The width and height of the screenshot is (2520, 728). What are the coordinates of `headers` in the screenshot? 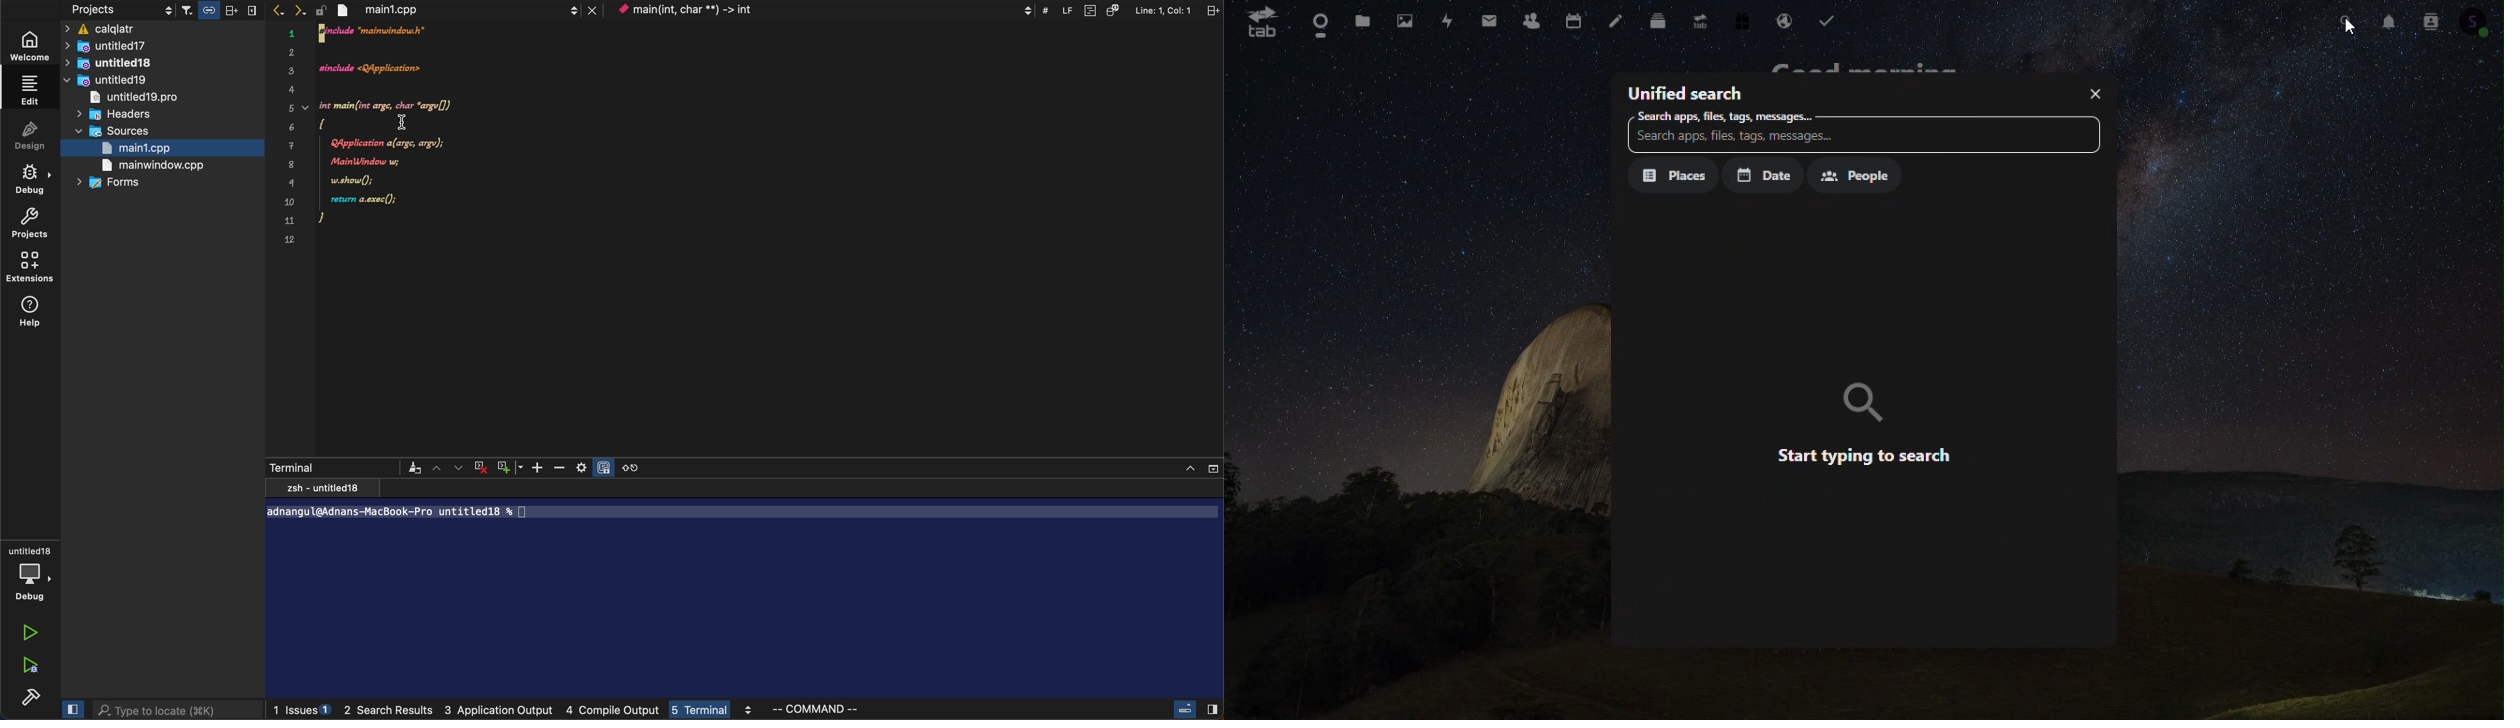 It's located at (139, 115).